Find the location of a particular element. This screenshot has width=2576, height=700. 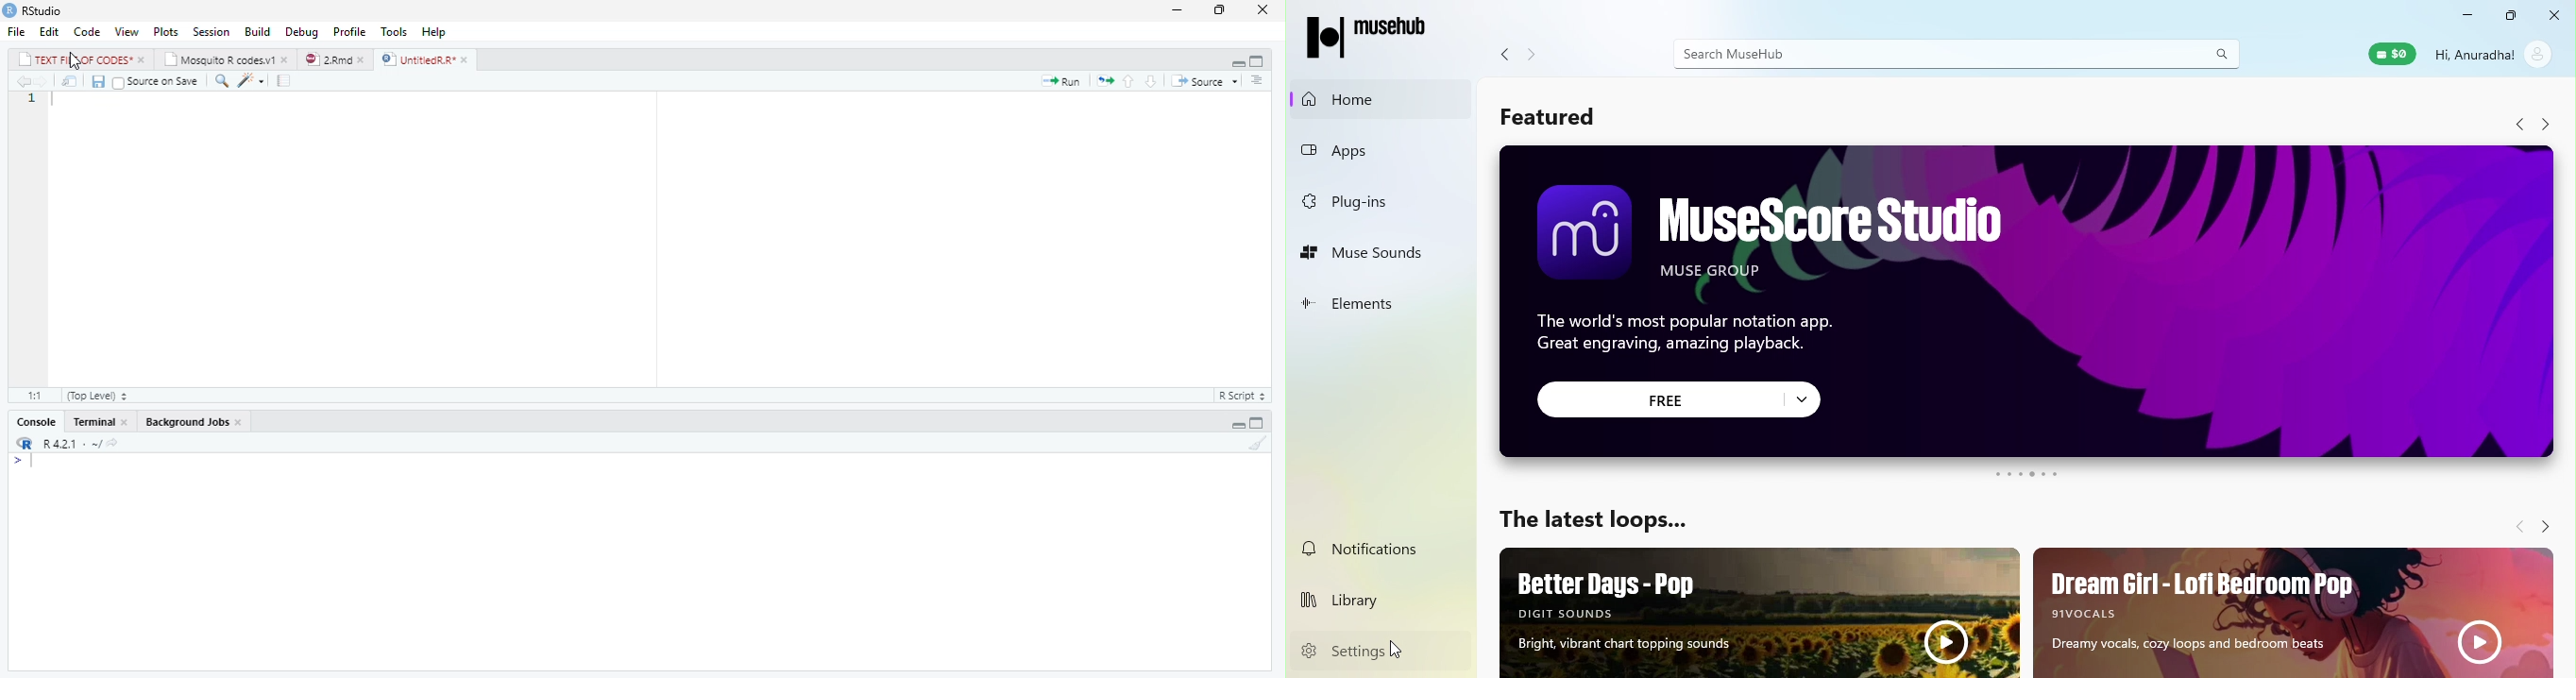

Code Tools is located at coordinates (252, 82).